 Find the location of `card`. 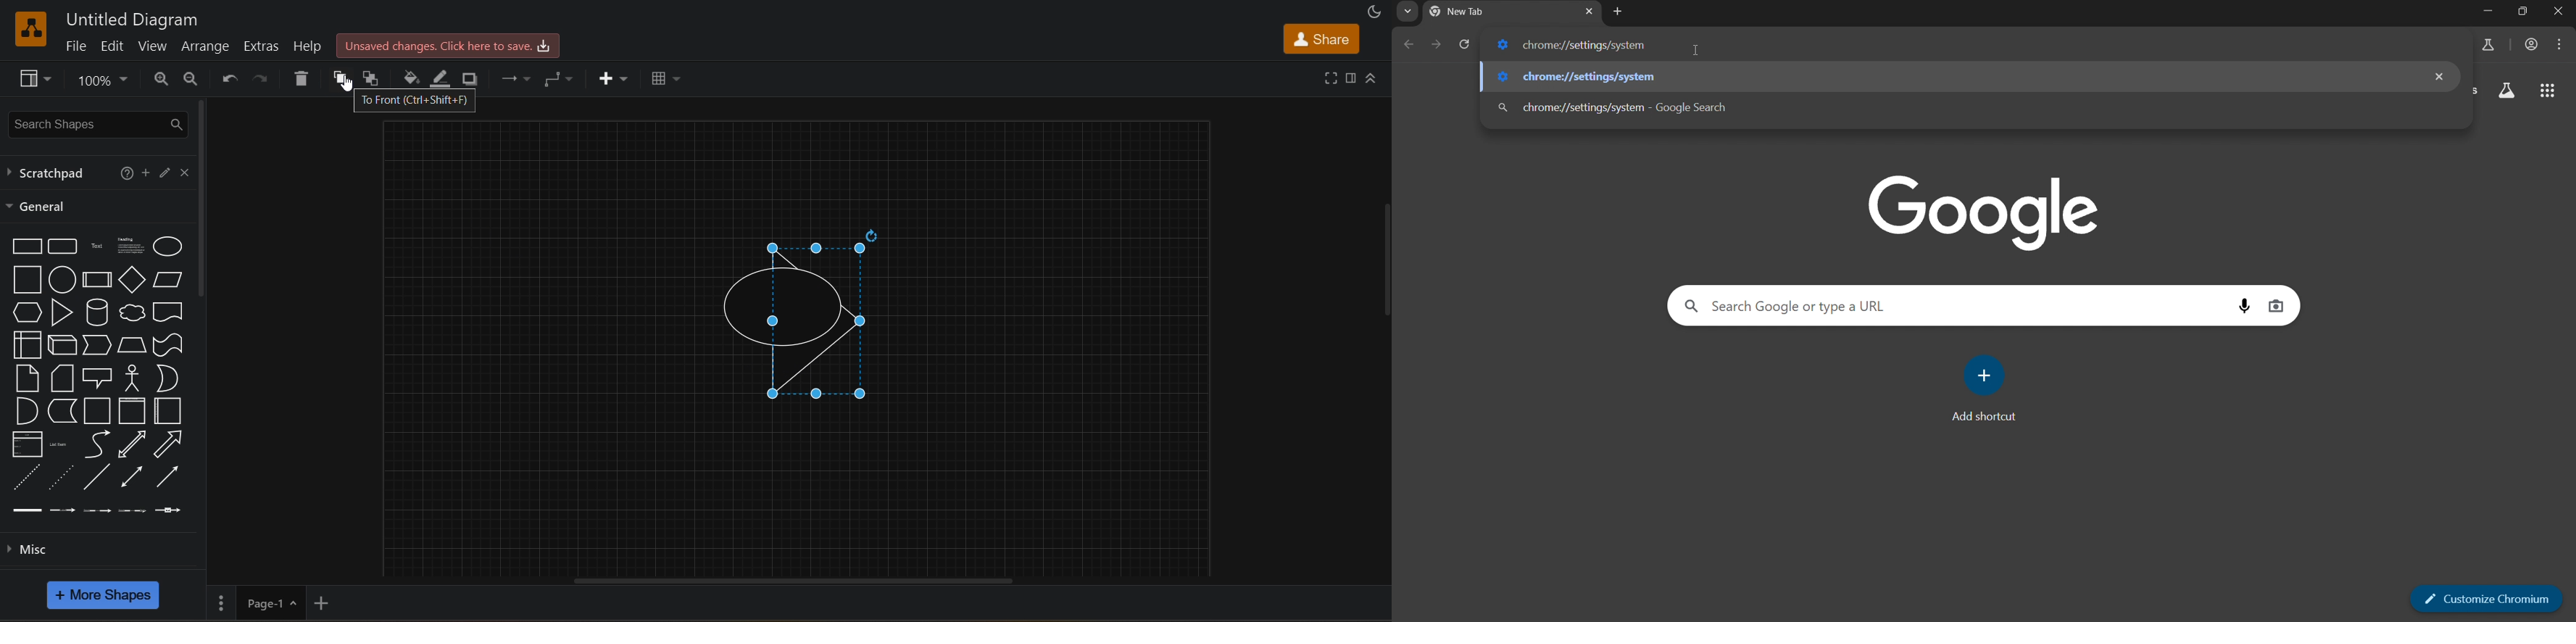

card is located at coordinates (64, 378).